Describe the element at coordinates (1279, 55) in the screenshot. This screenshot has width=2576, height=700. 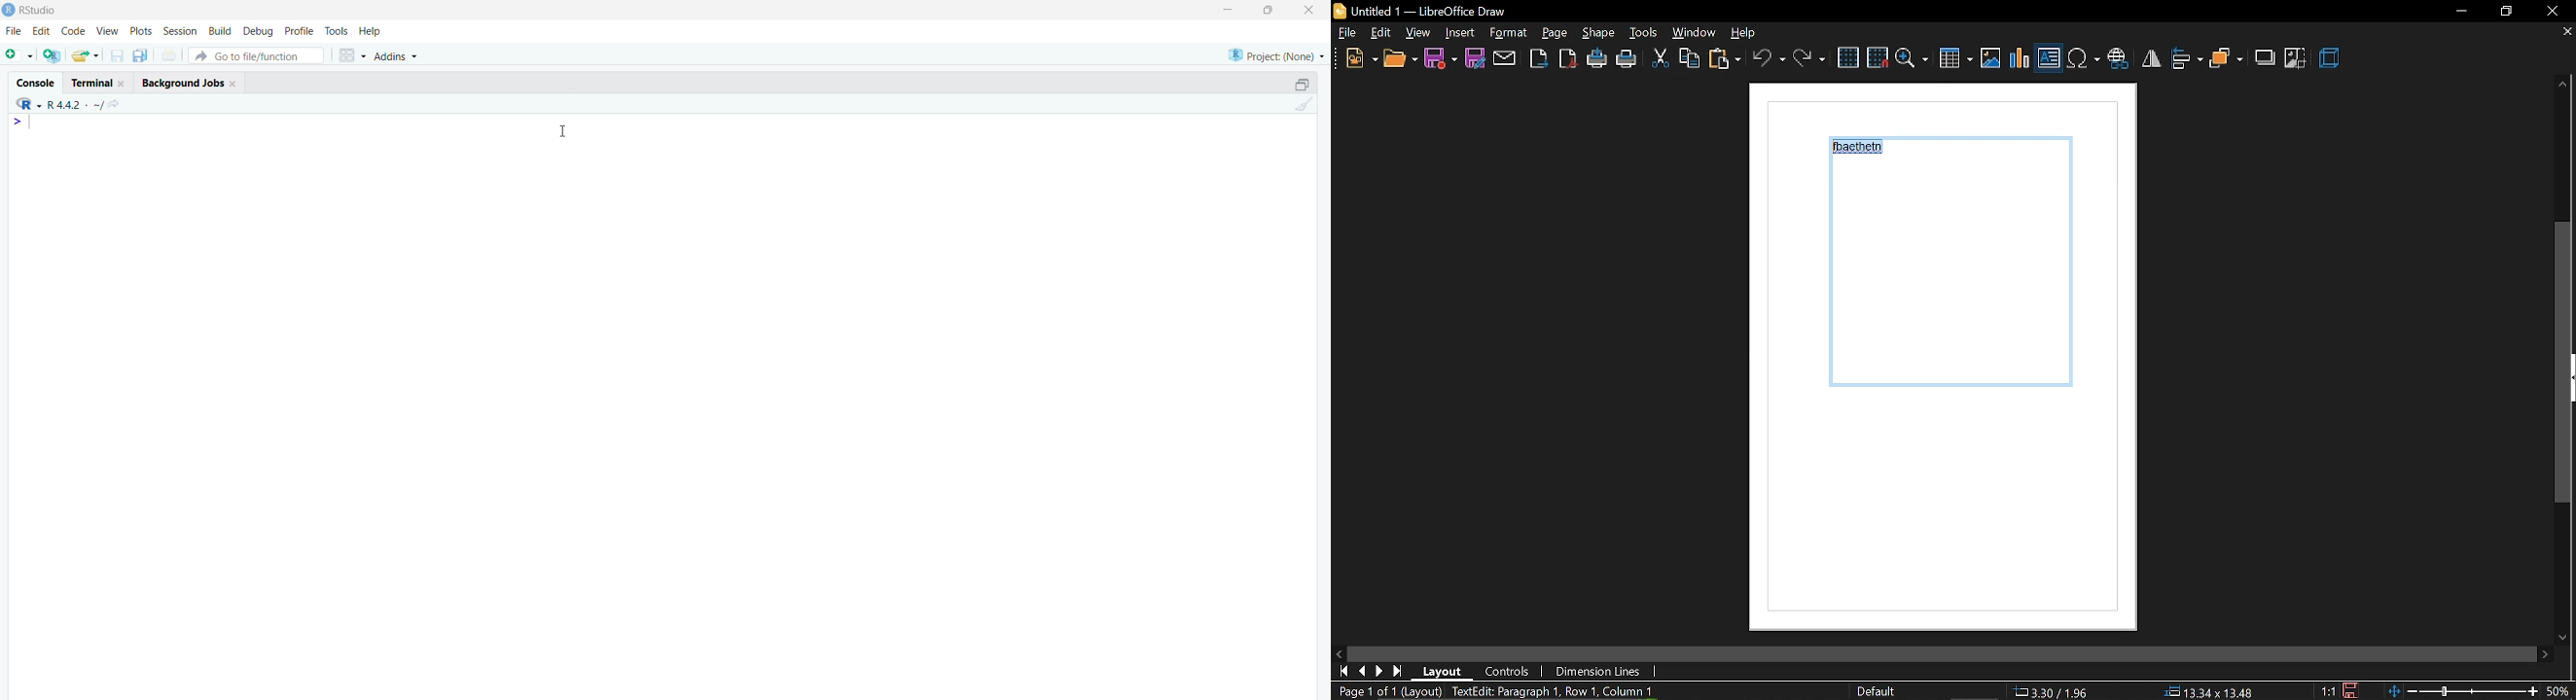
I see `selected project - none` at that location.